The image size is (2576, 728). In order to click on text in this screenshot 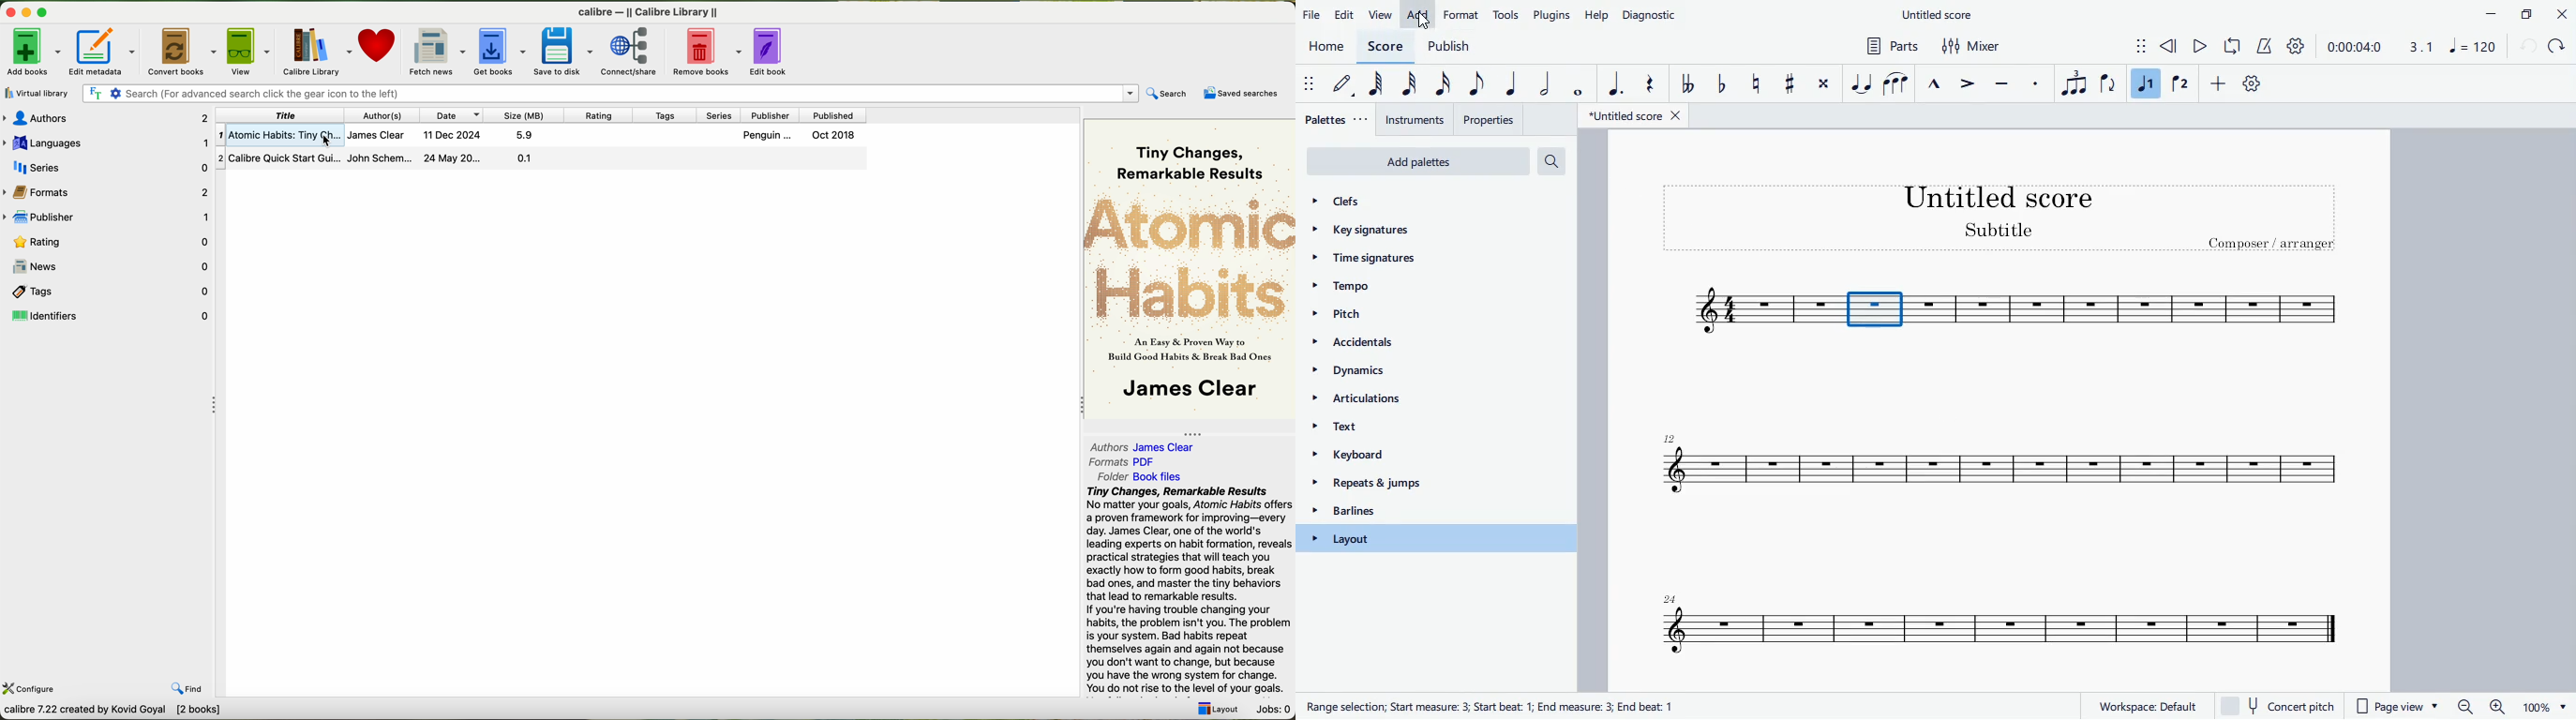, I will do `click(1428, 430)`.